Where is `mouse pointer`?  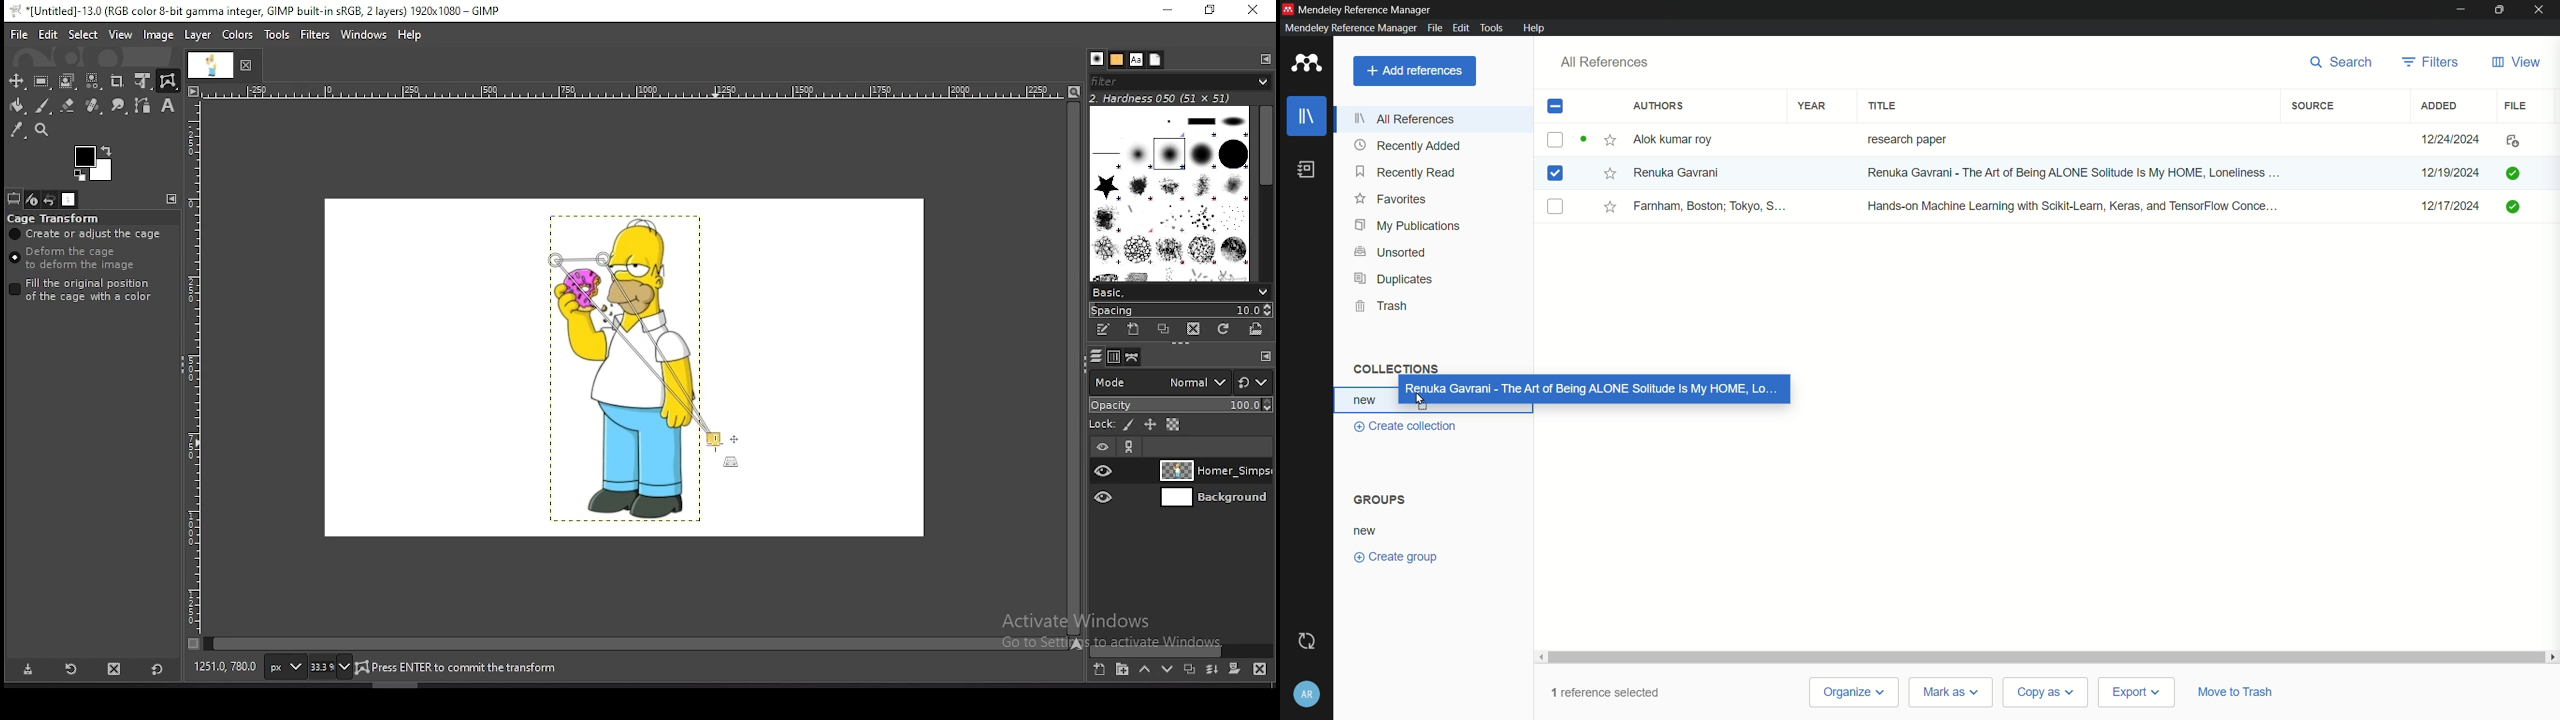 mouse pointer is located at coordinates (714, 445).